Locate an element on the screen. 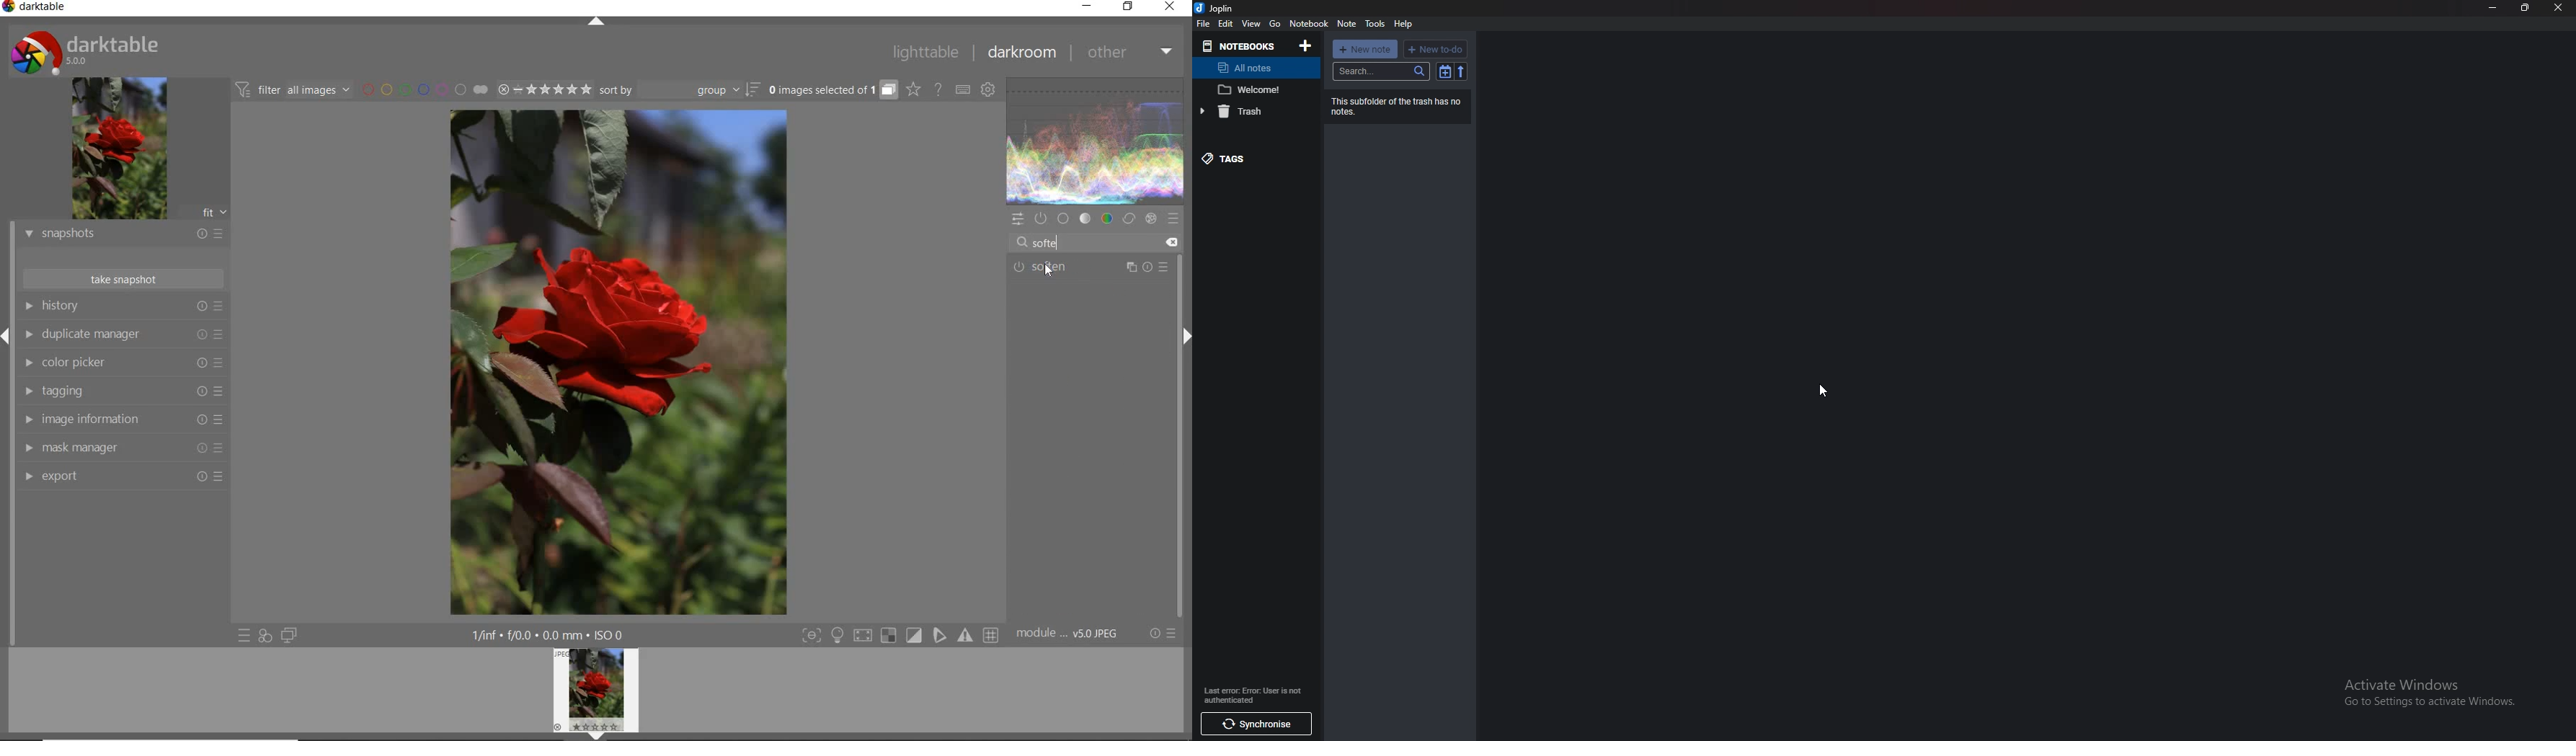  minimize is located at coordinates (2492, 6).